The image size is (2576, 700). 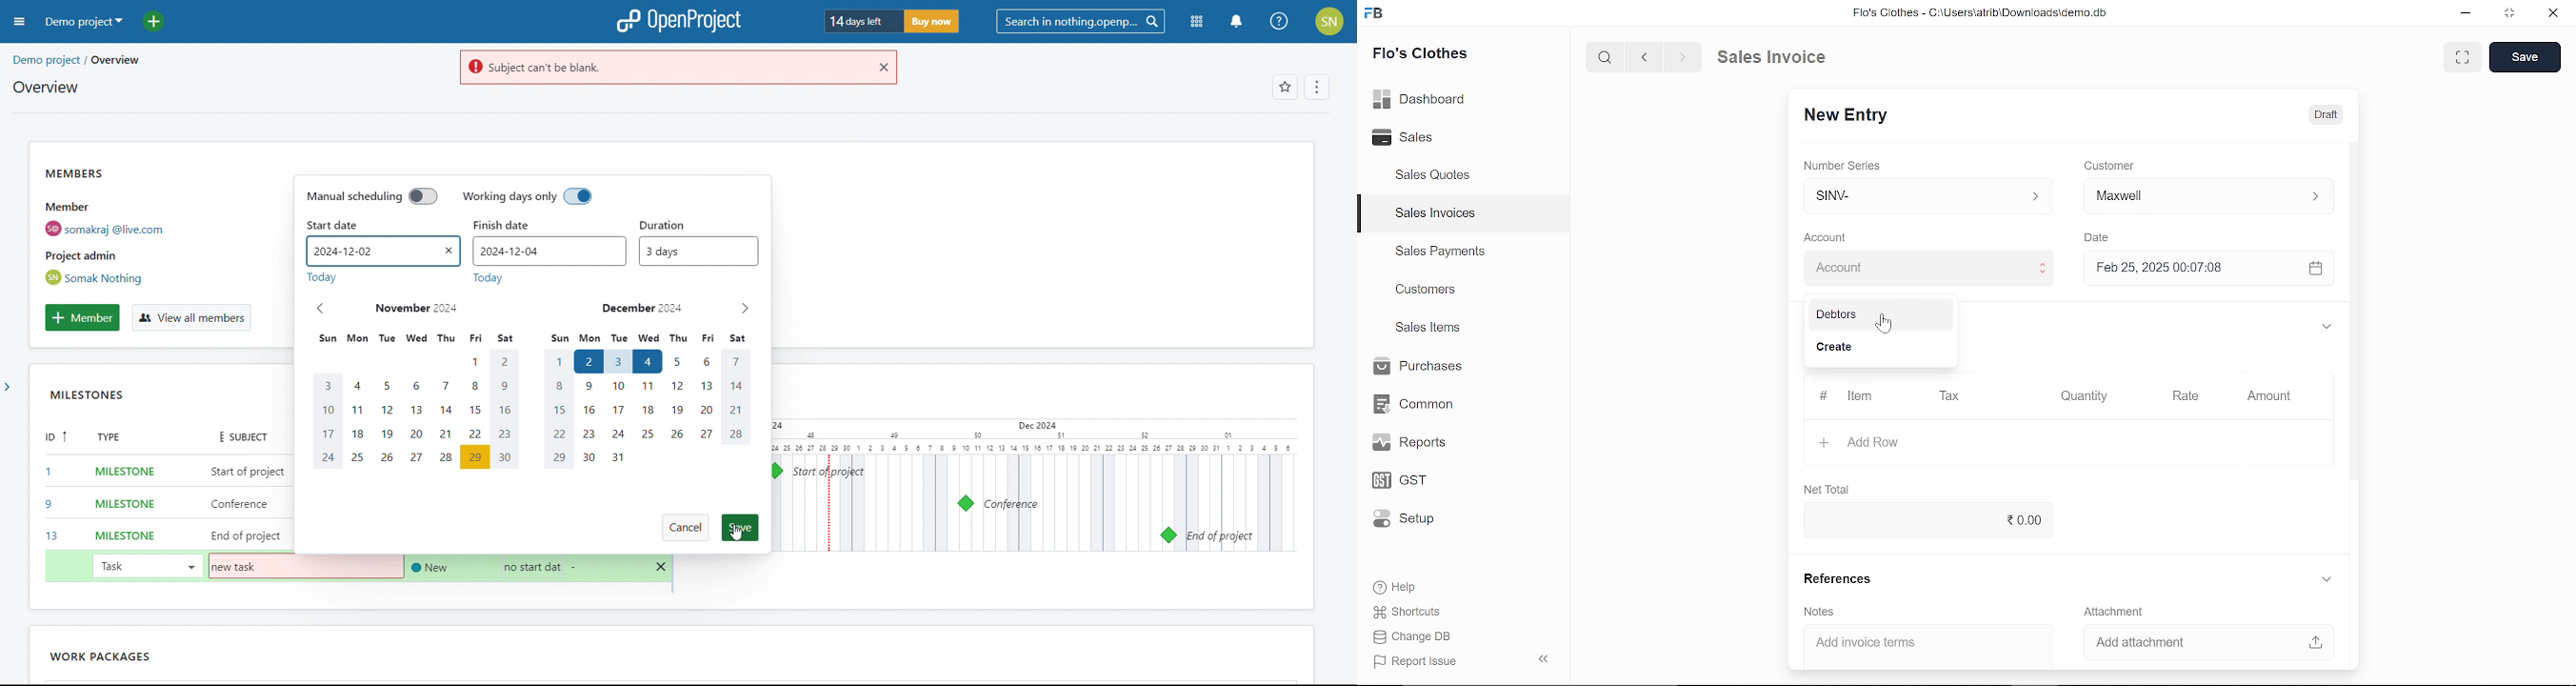 I want to click on search, so click(x=1608, y=58).